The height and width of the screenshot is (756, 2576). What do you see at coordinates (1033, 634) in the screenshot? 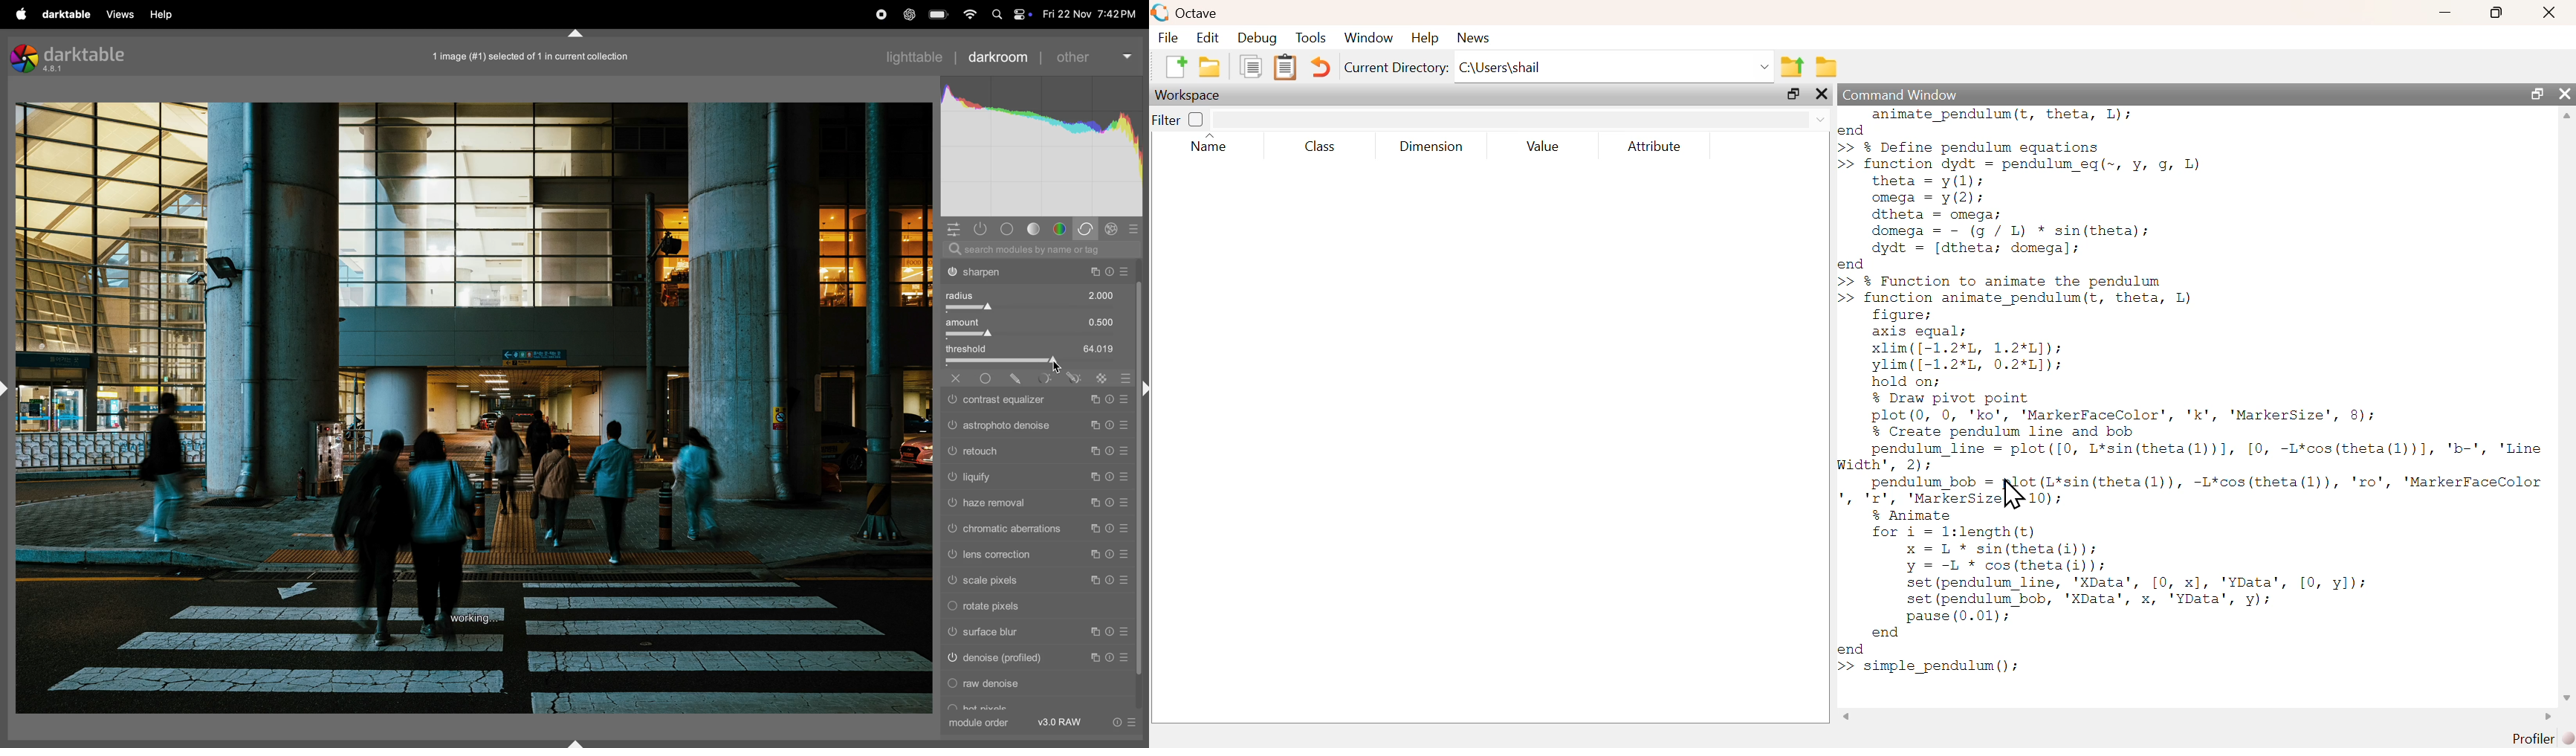
I see `surface blur` at bounding box center [1033, 634].